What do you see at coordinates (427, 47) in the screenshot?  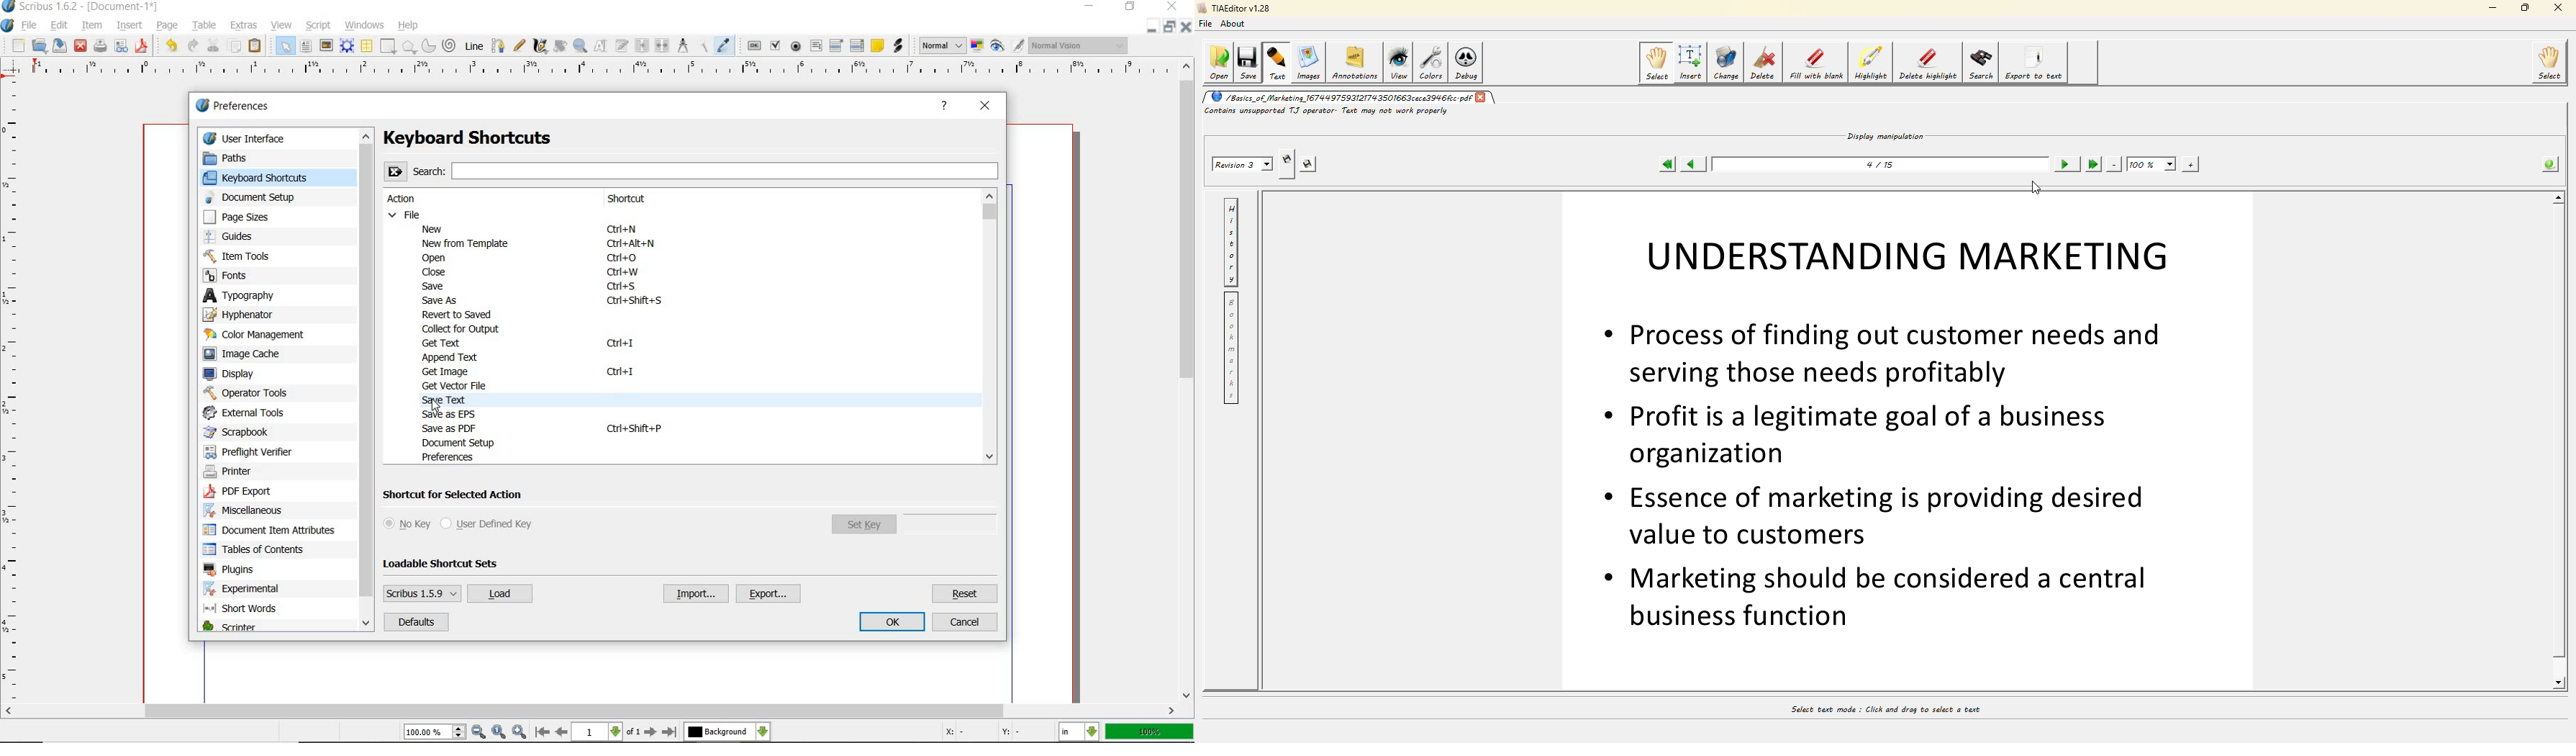 I see `arc` at bounding box center [427, 47].